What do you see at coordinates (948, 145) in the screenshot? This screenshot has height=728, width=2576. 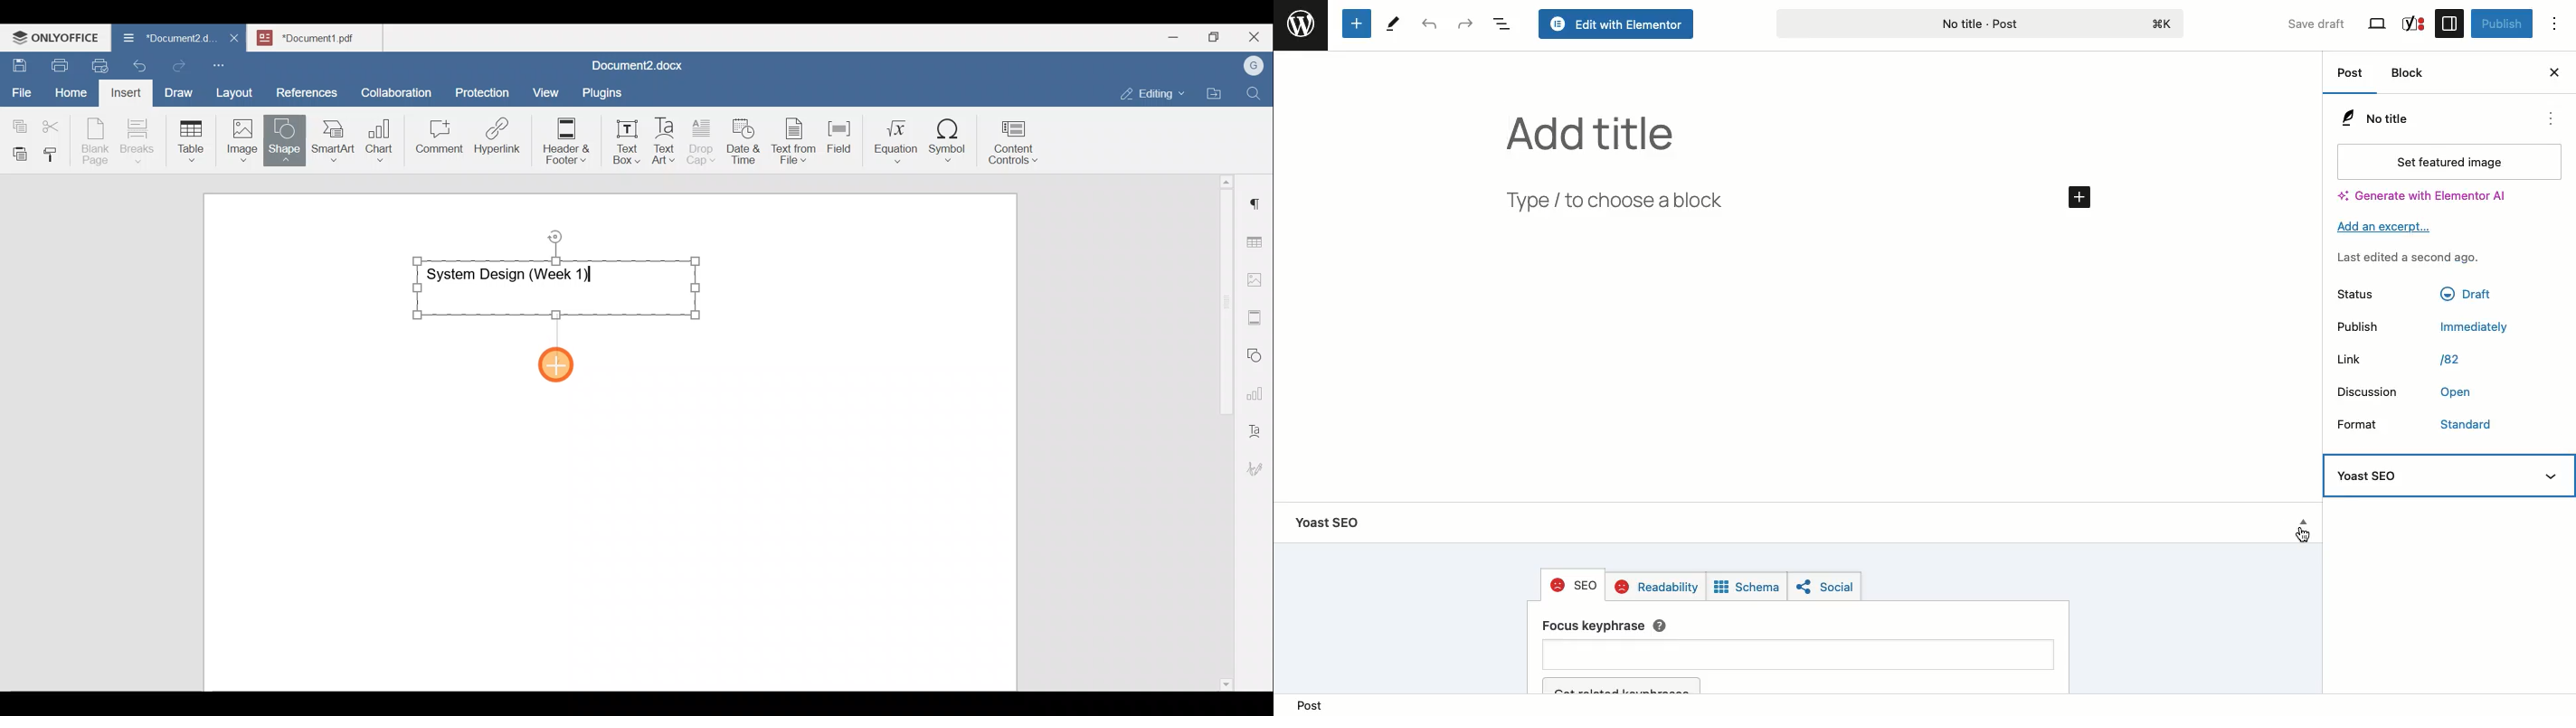 I see `Symbol` at bounding box center [948, 145].